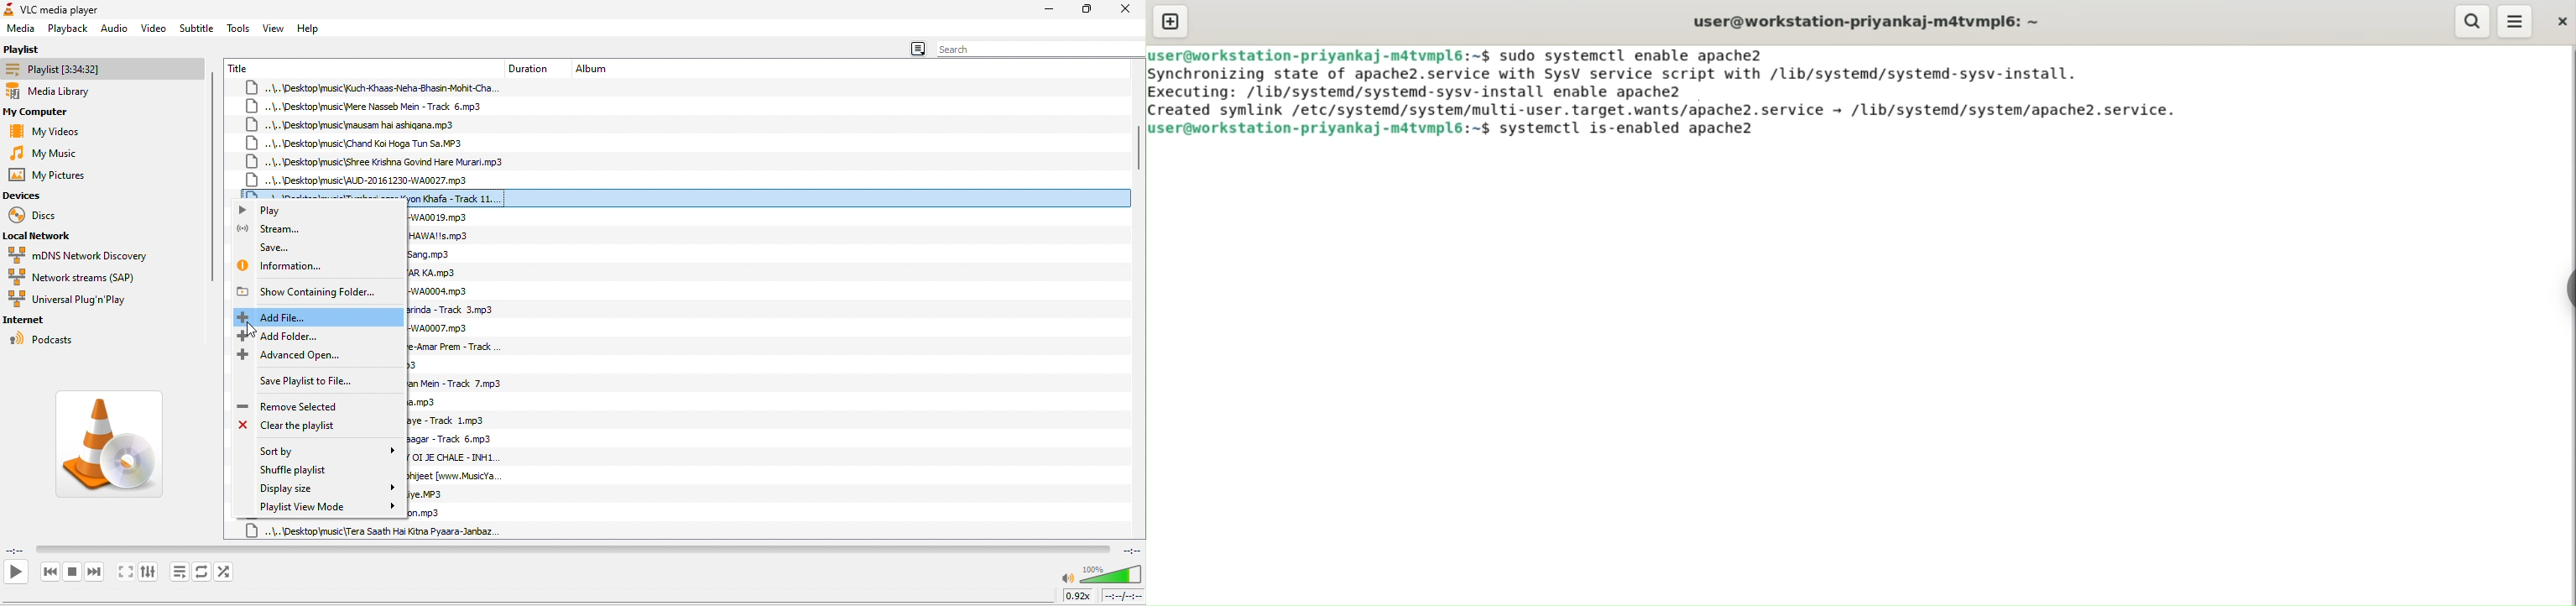  What do you see at coordinates (69, 29) in the screenshot?
I see `playback` at bounding box center [69, 29].